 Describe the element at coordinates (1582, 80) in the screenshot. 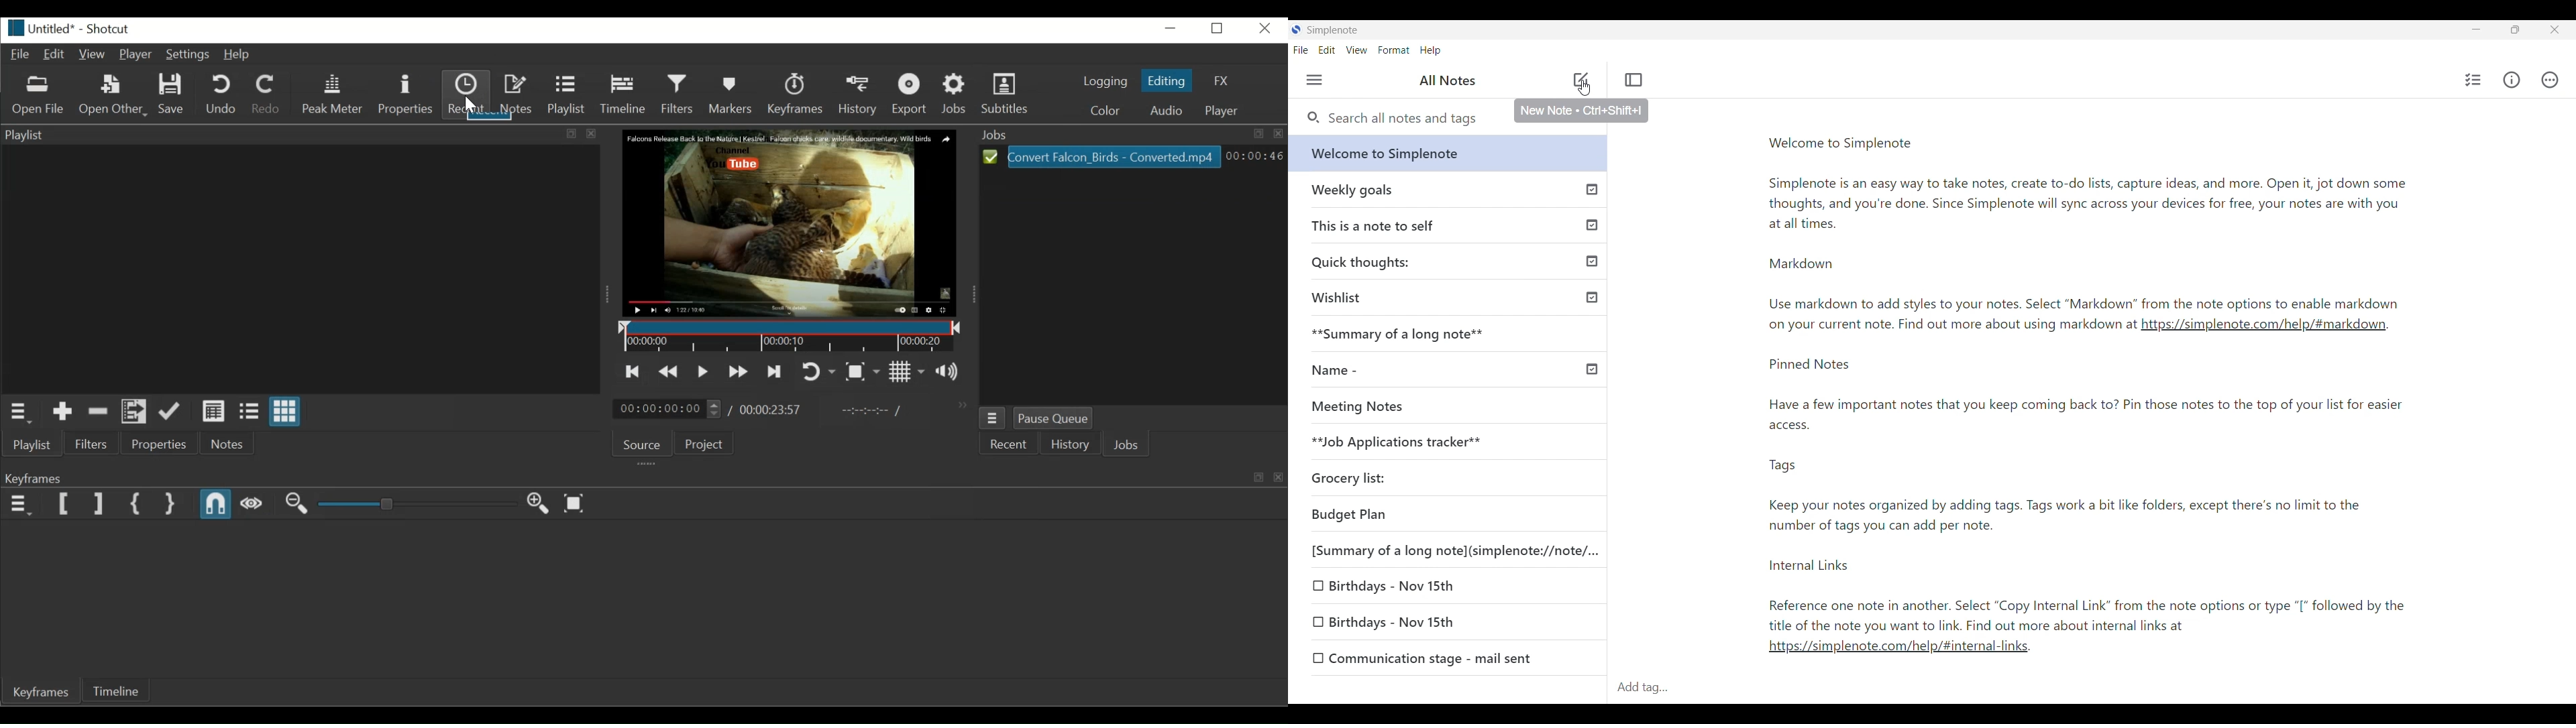

I see `Add note` at that location.